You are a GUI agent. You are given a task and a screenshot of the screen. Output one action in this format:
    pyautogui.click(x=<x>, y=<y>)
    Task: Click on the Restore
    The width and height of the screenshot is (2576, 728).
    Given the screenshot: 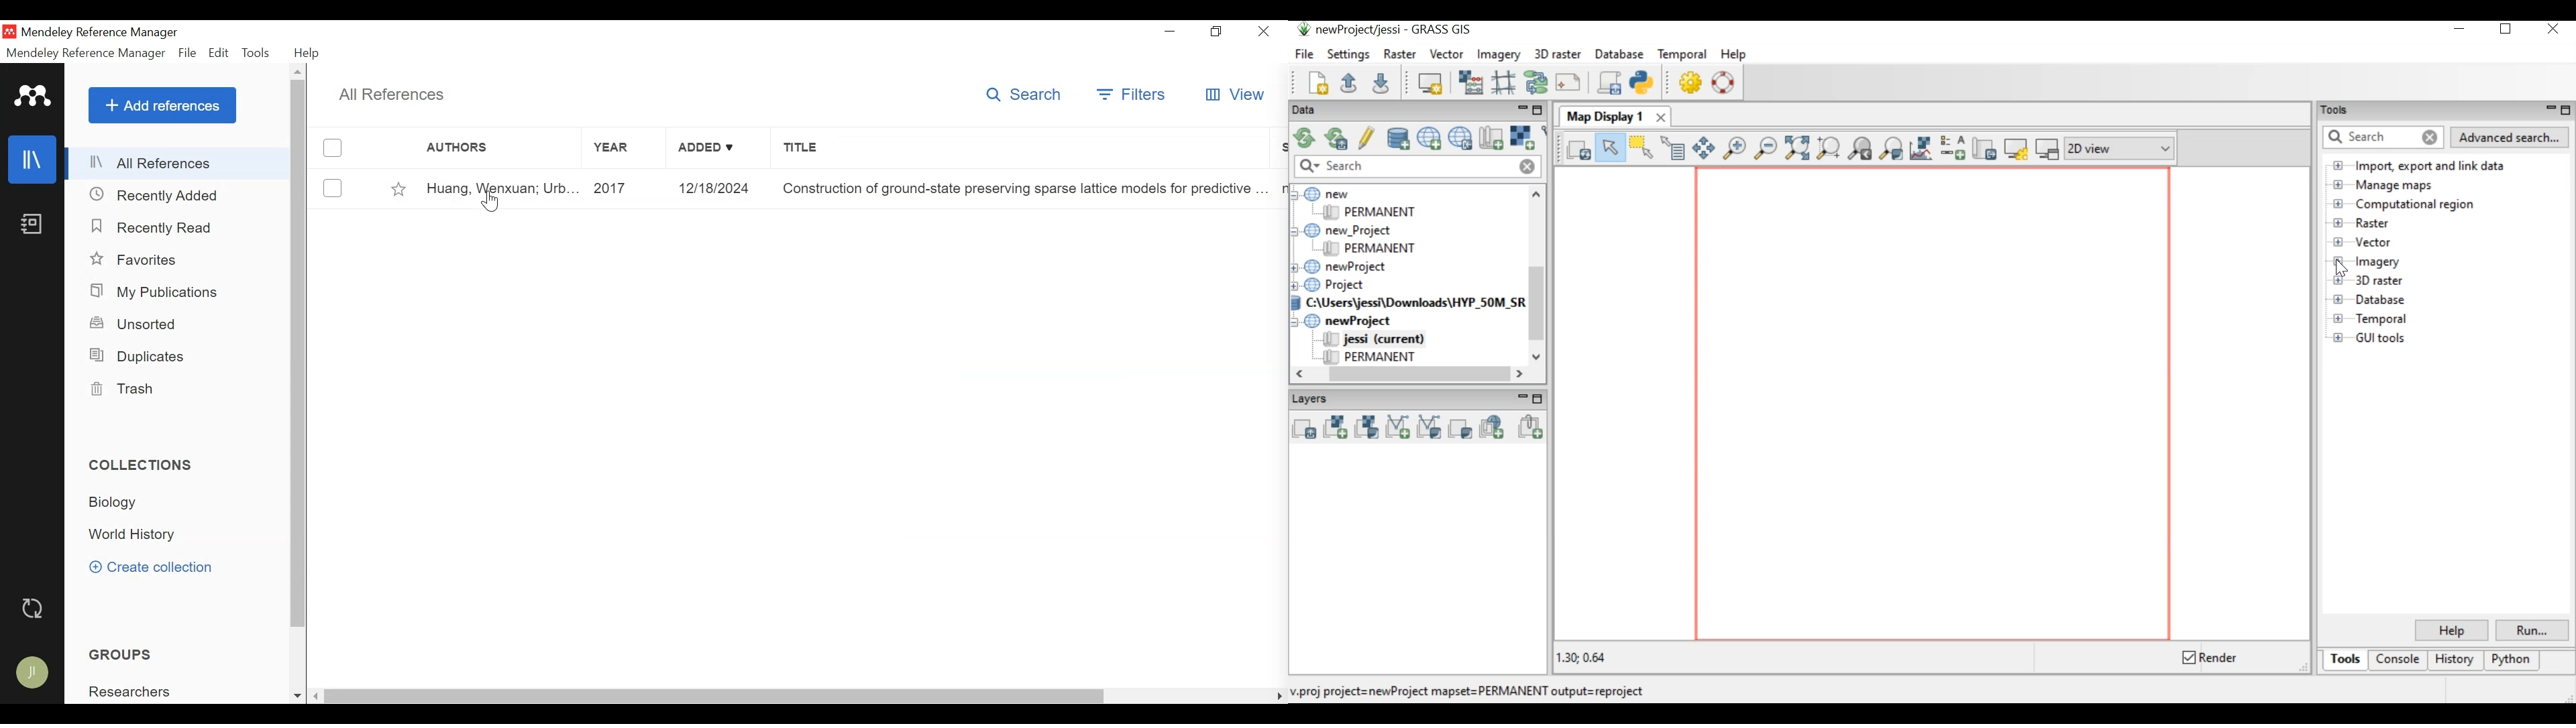 What is the action you would take?
    pyautogui.click(x=1216, y=33)
    